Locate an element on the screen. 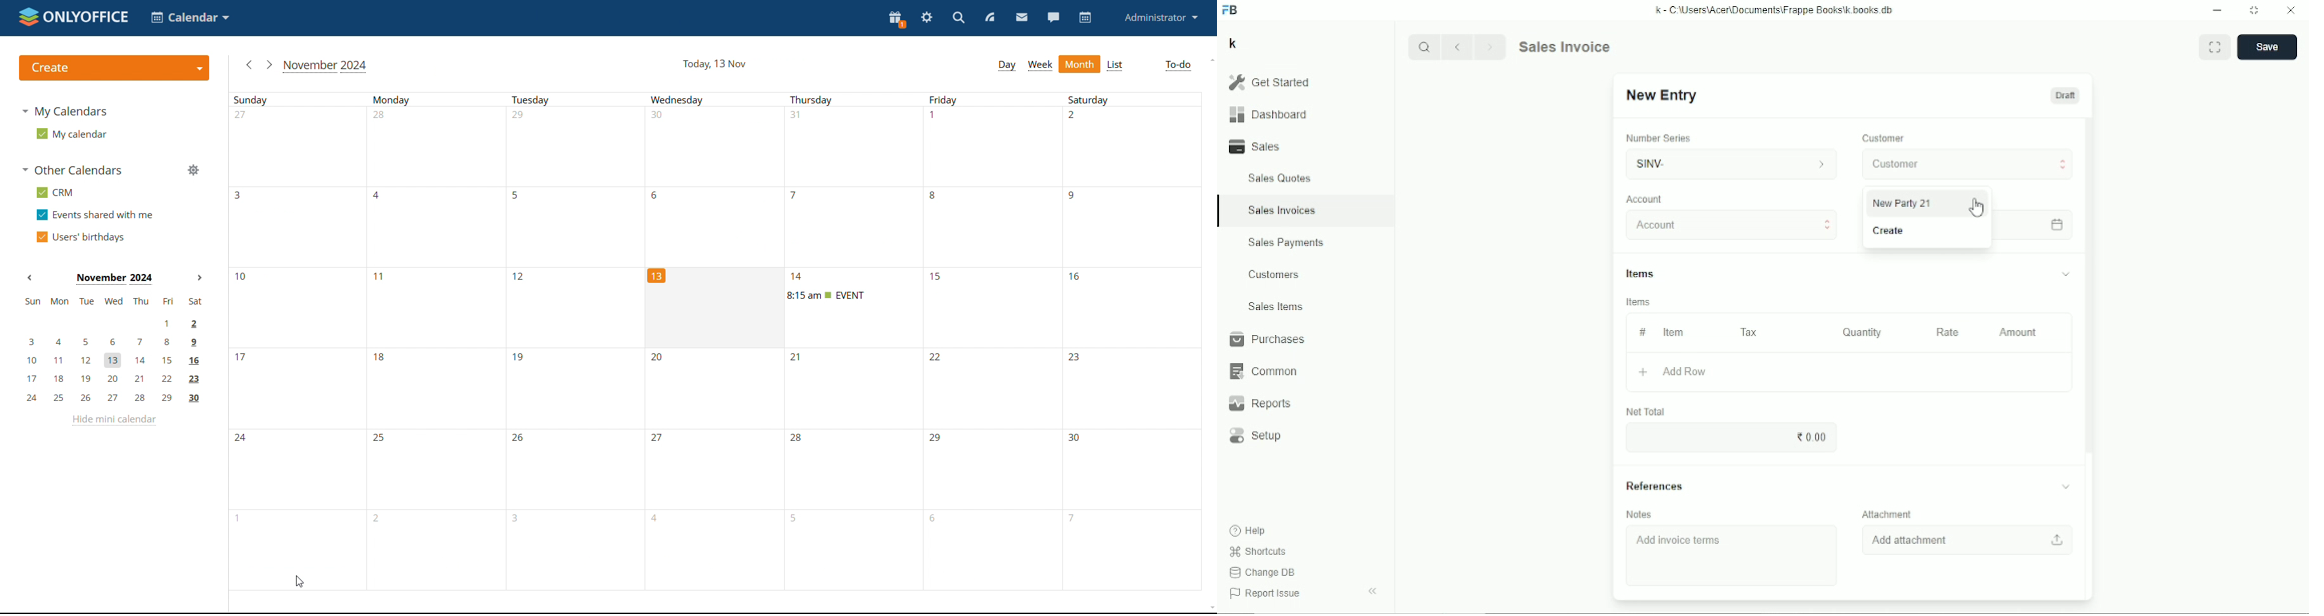 This screenshot has height=616, width=2324. Vertical scrollbar is located at coordinates (2091, 283).